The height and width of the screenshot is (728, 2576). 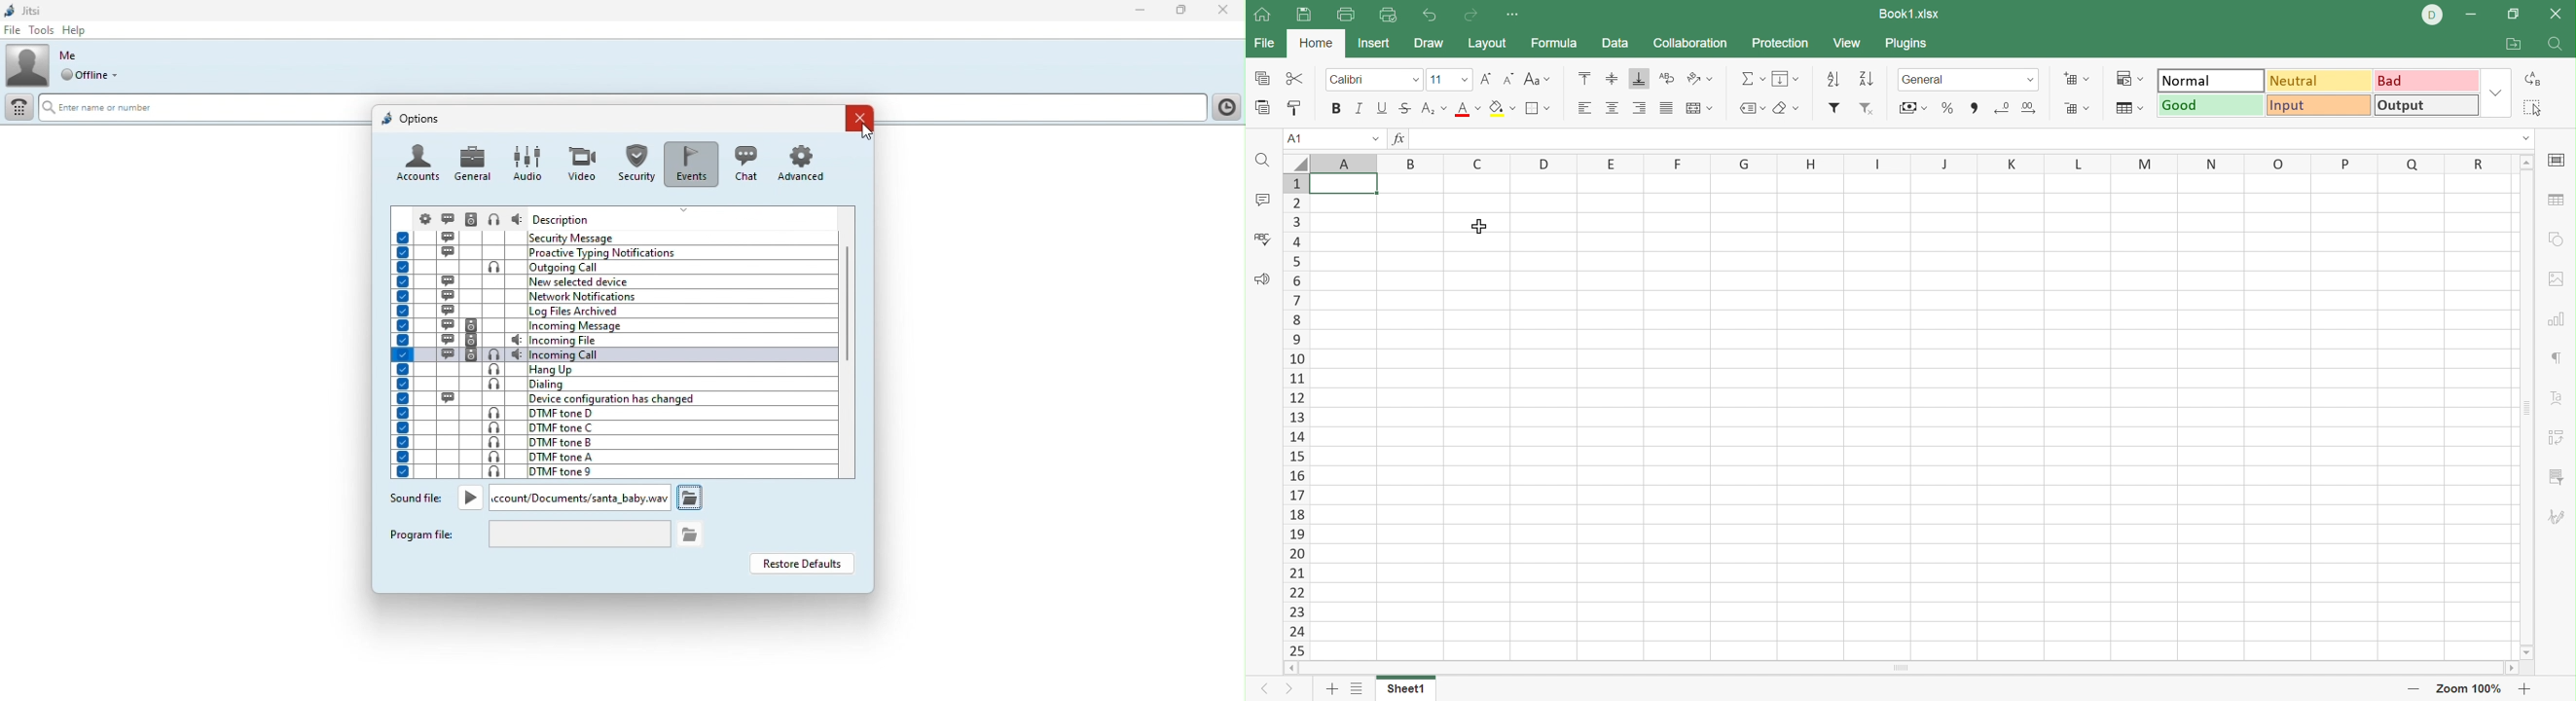 What do you see at coordinates (2524, 409) in the screenshot?
I see `Scroll bar` at bounding box center [2524, 409].